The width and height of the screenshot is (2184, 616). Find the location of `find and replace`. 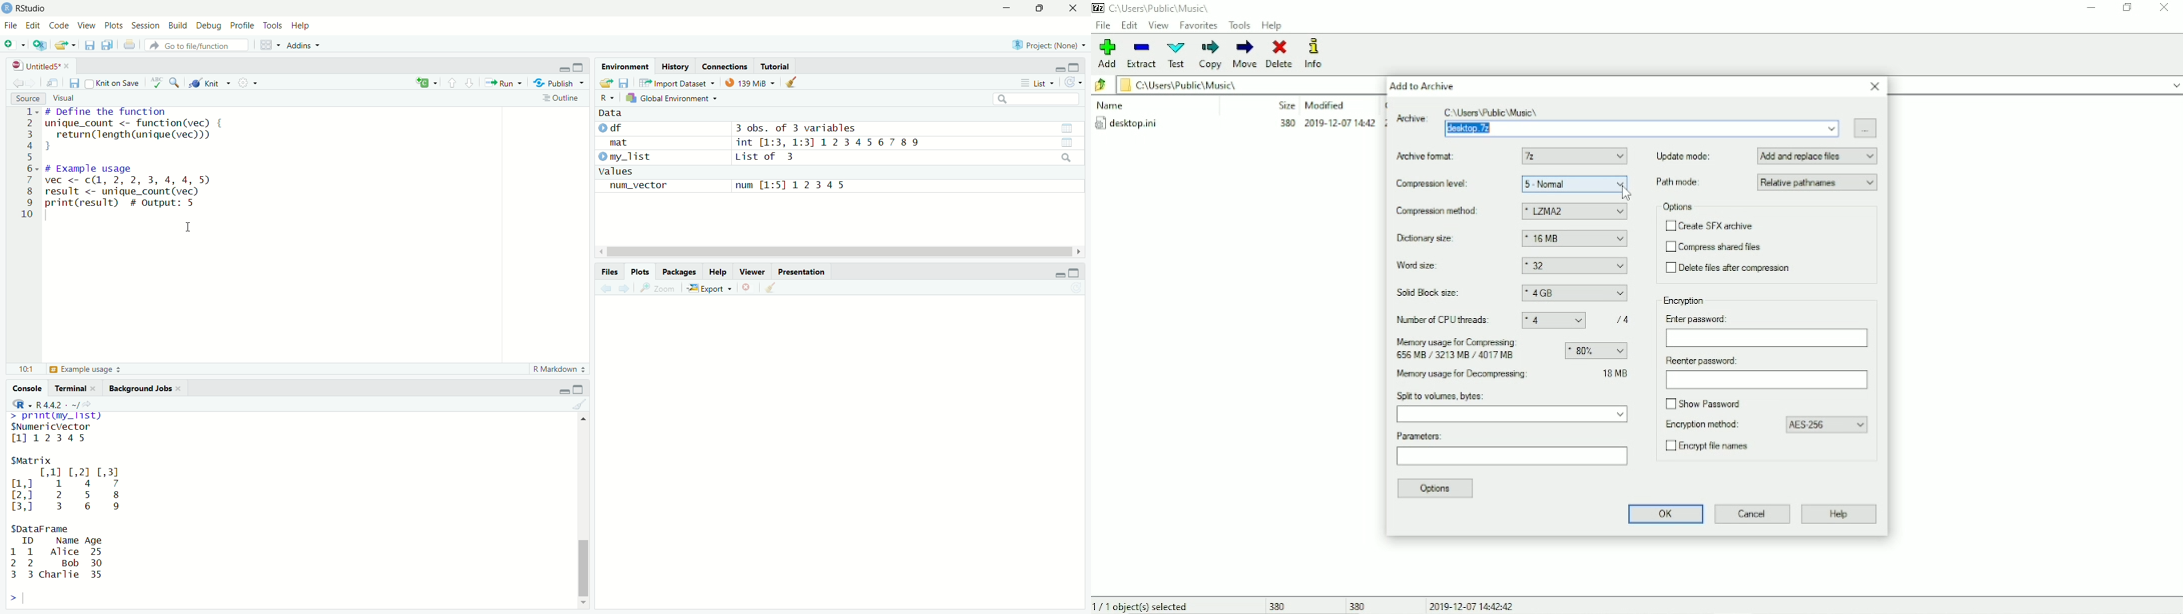

find and replace is located at coordinates (178, 84).